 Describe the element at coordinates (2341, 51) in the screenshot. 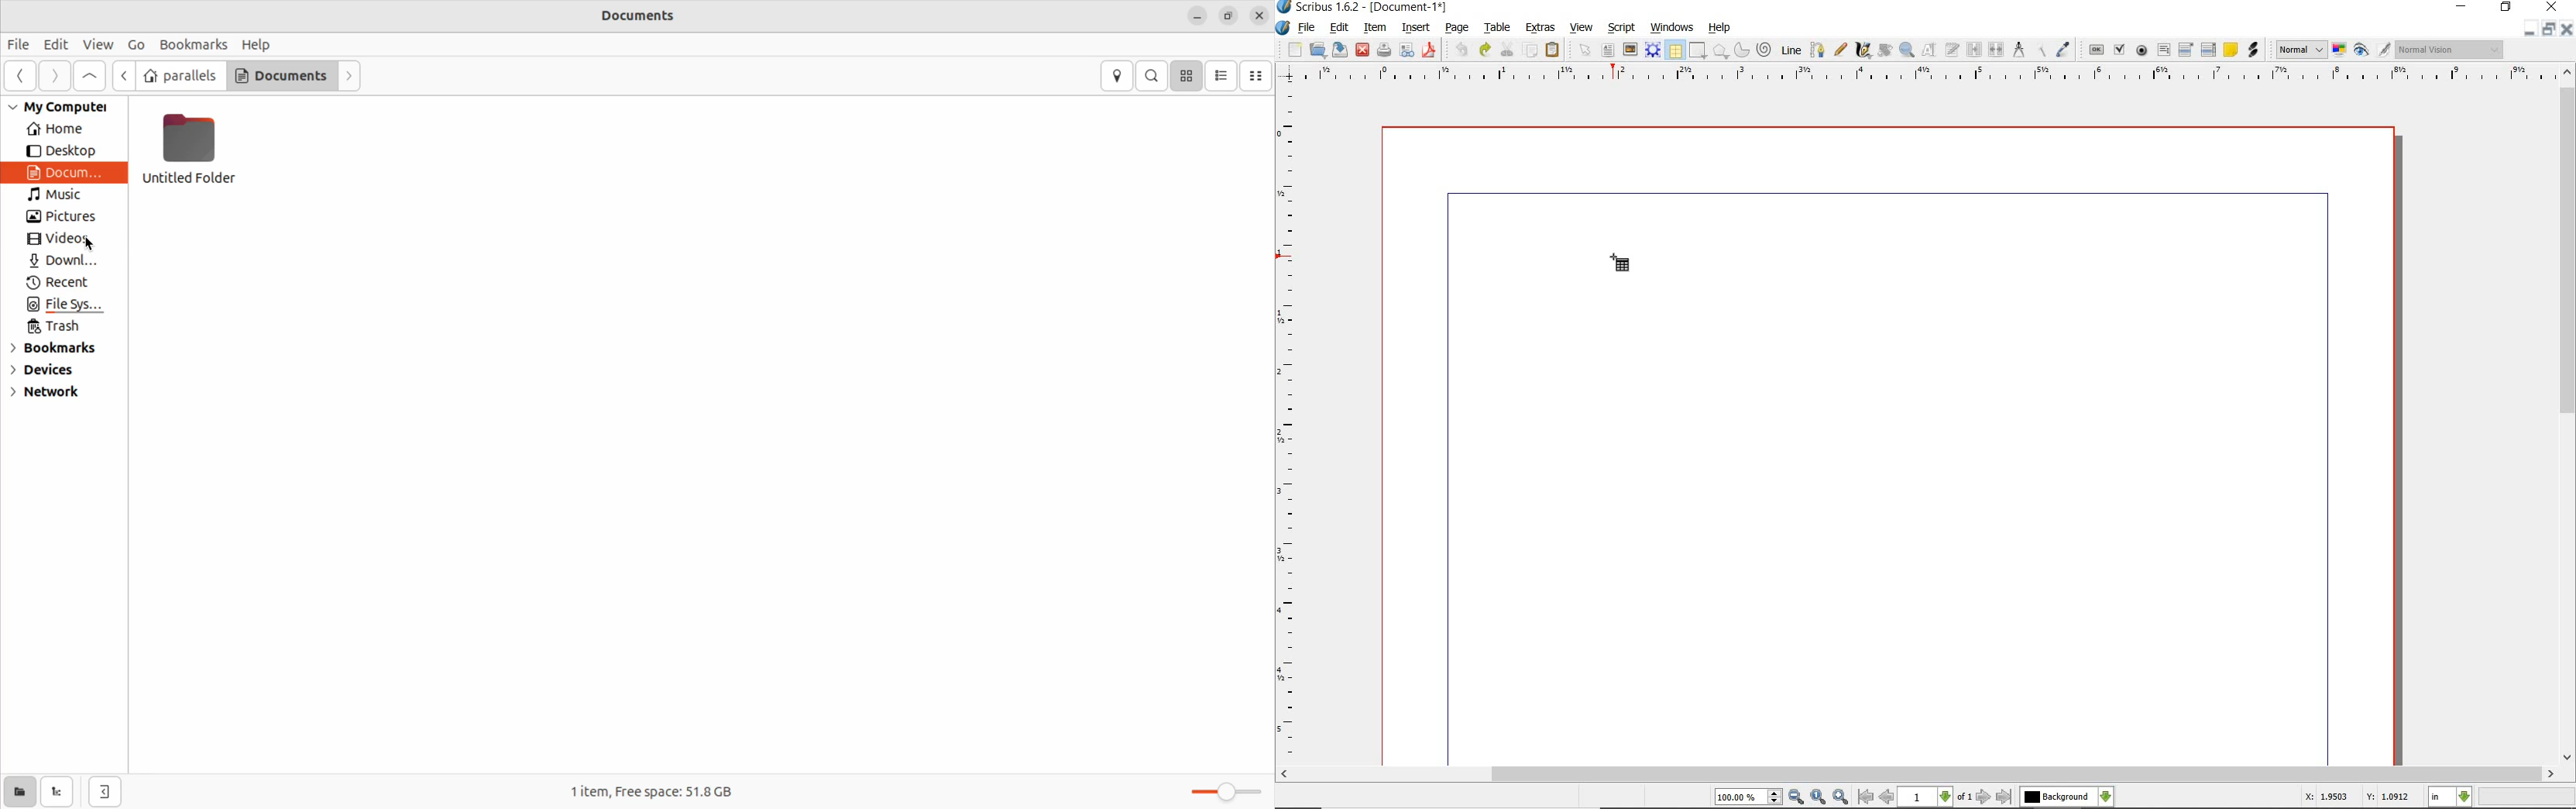

I see `toggle color management system` at that location.